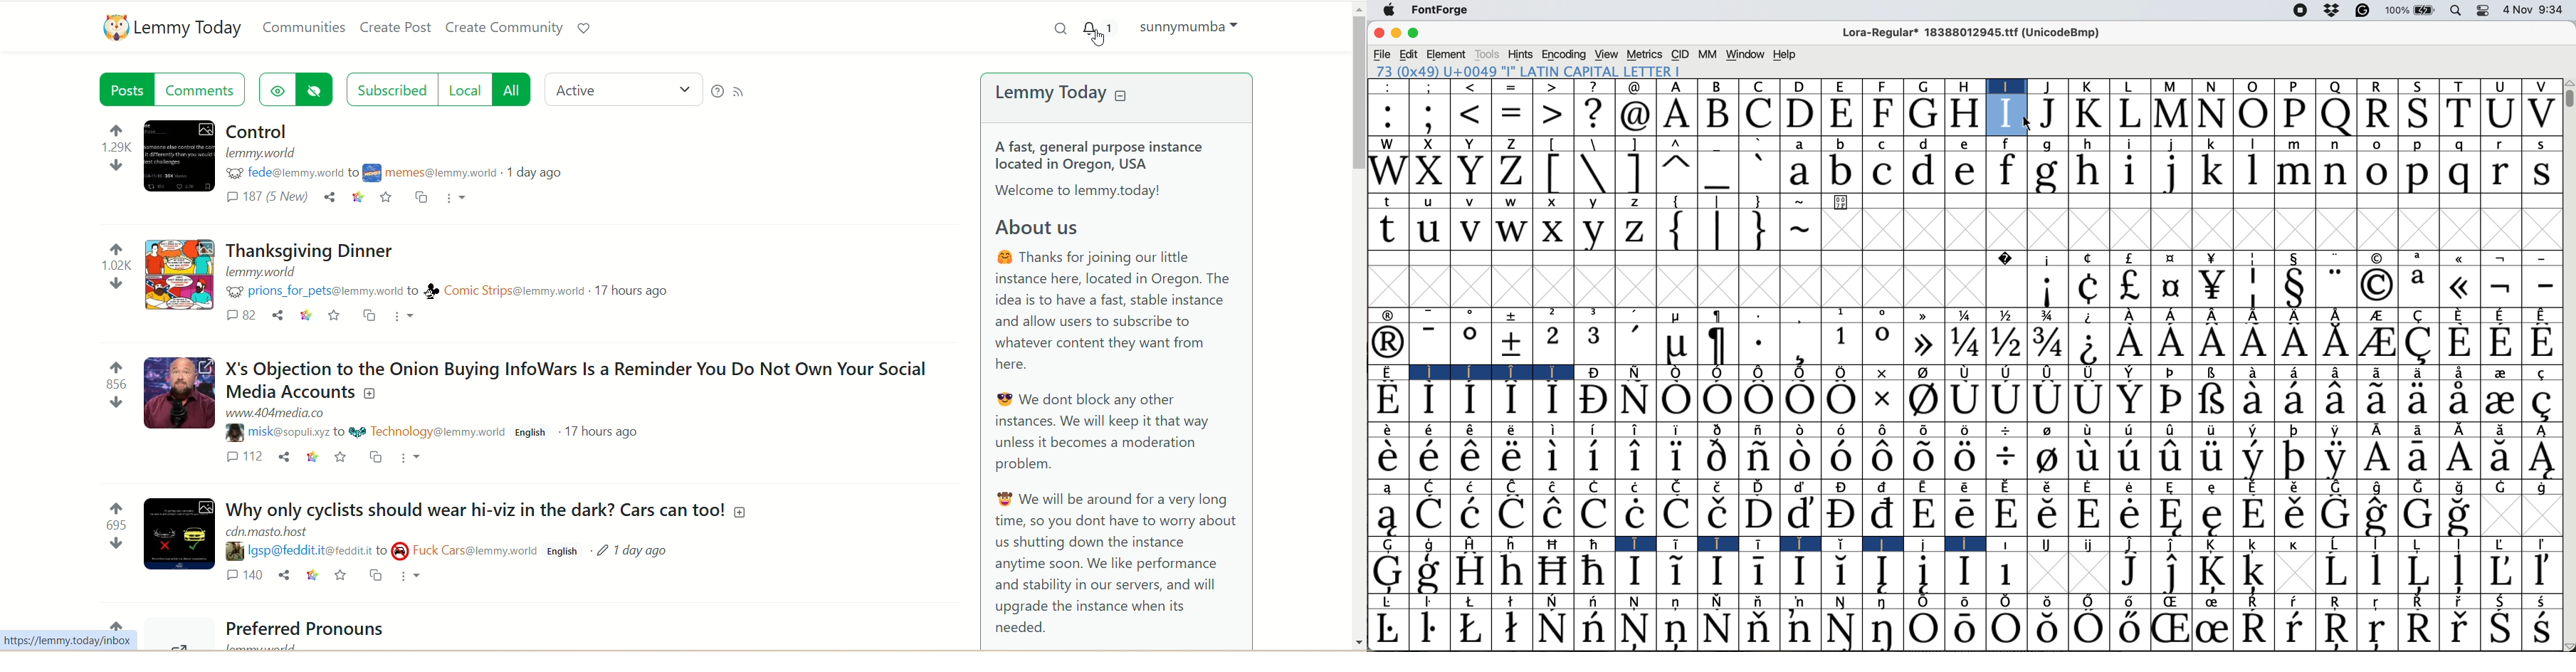  What do you see at coordinates (2296, 486) in the screenshot?
I see `Symbol` at bounding box center [2296, 486].